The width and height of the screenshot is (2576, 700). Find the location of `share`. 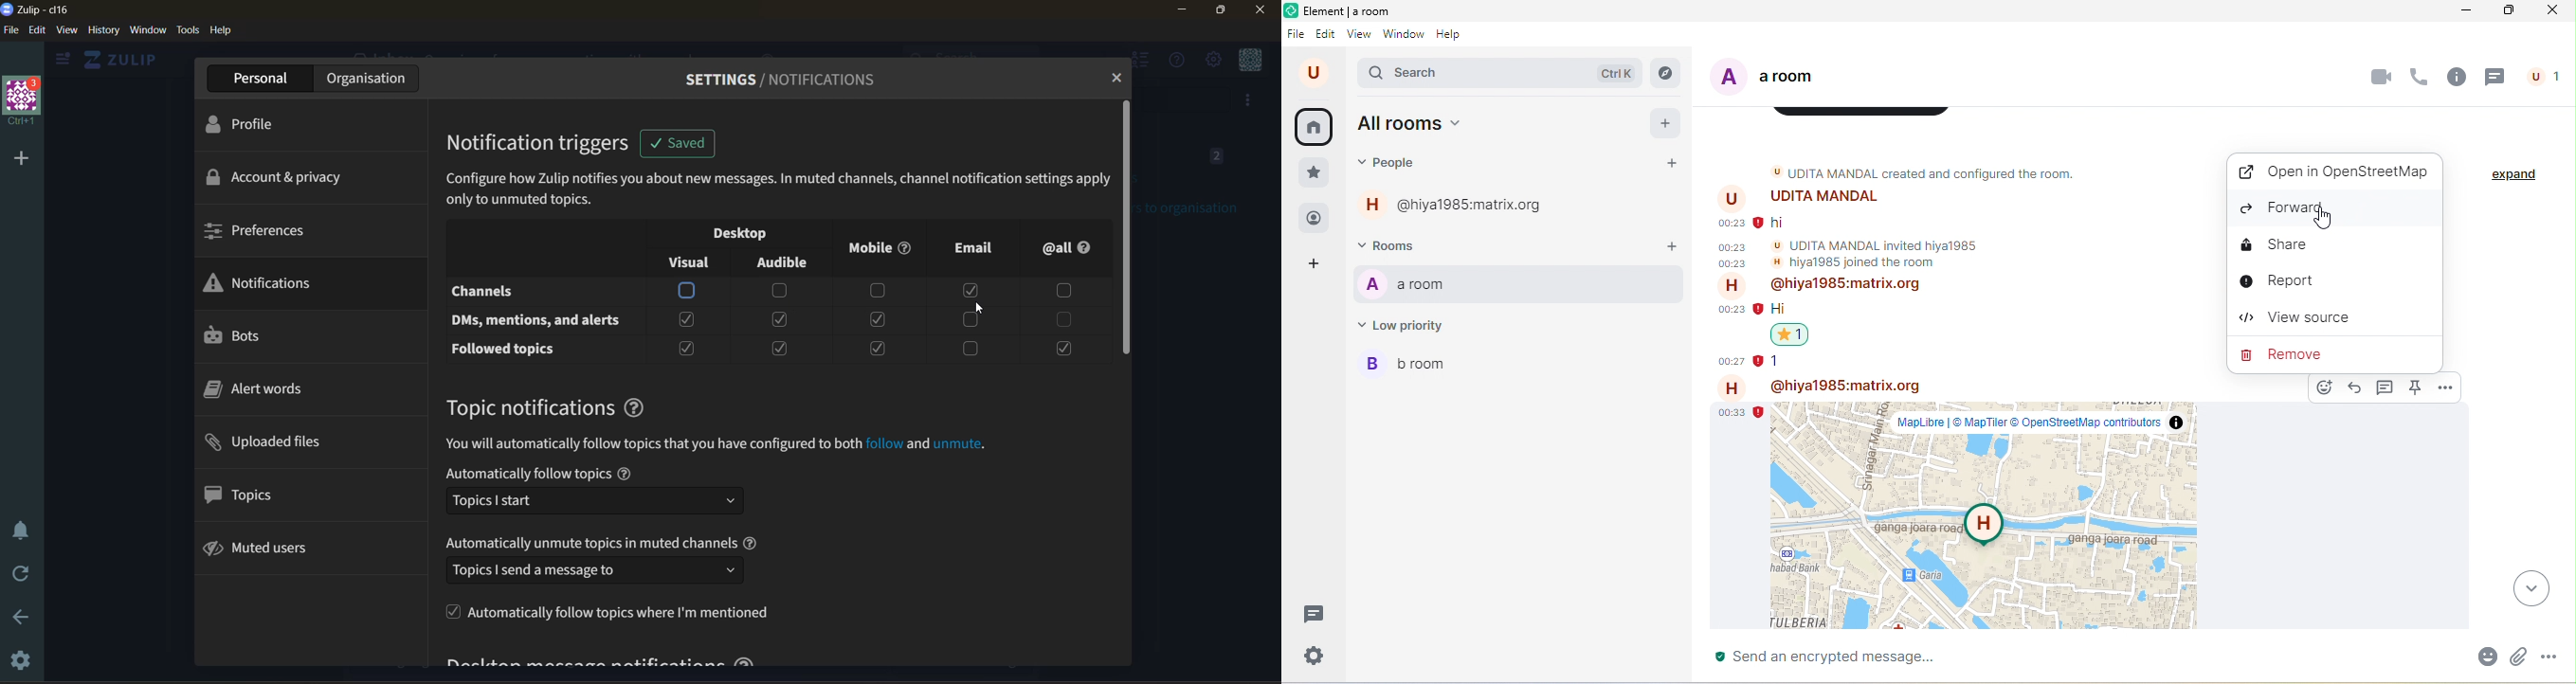

share is located at coordinates (2335, 246).